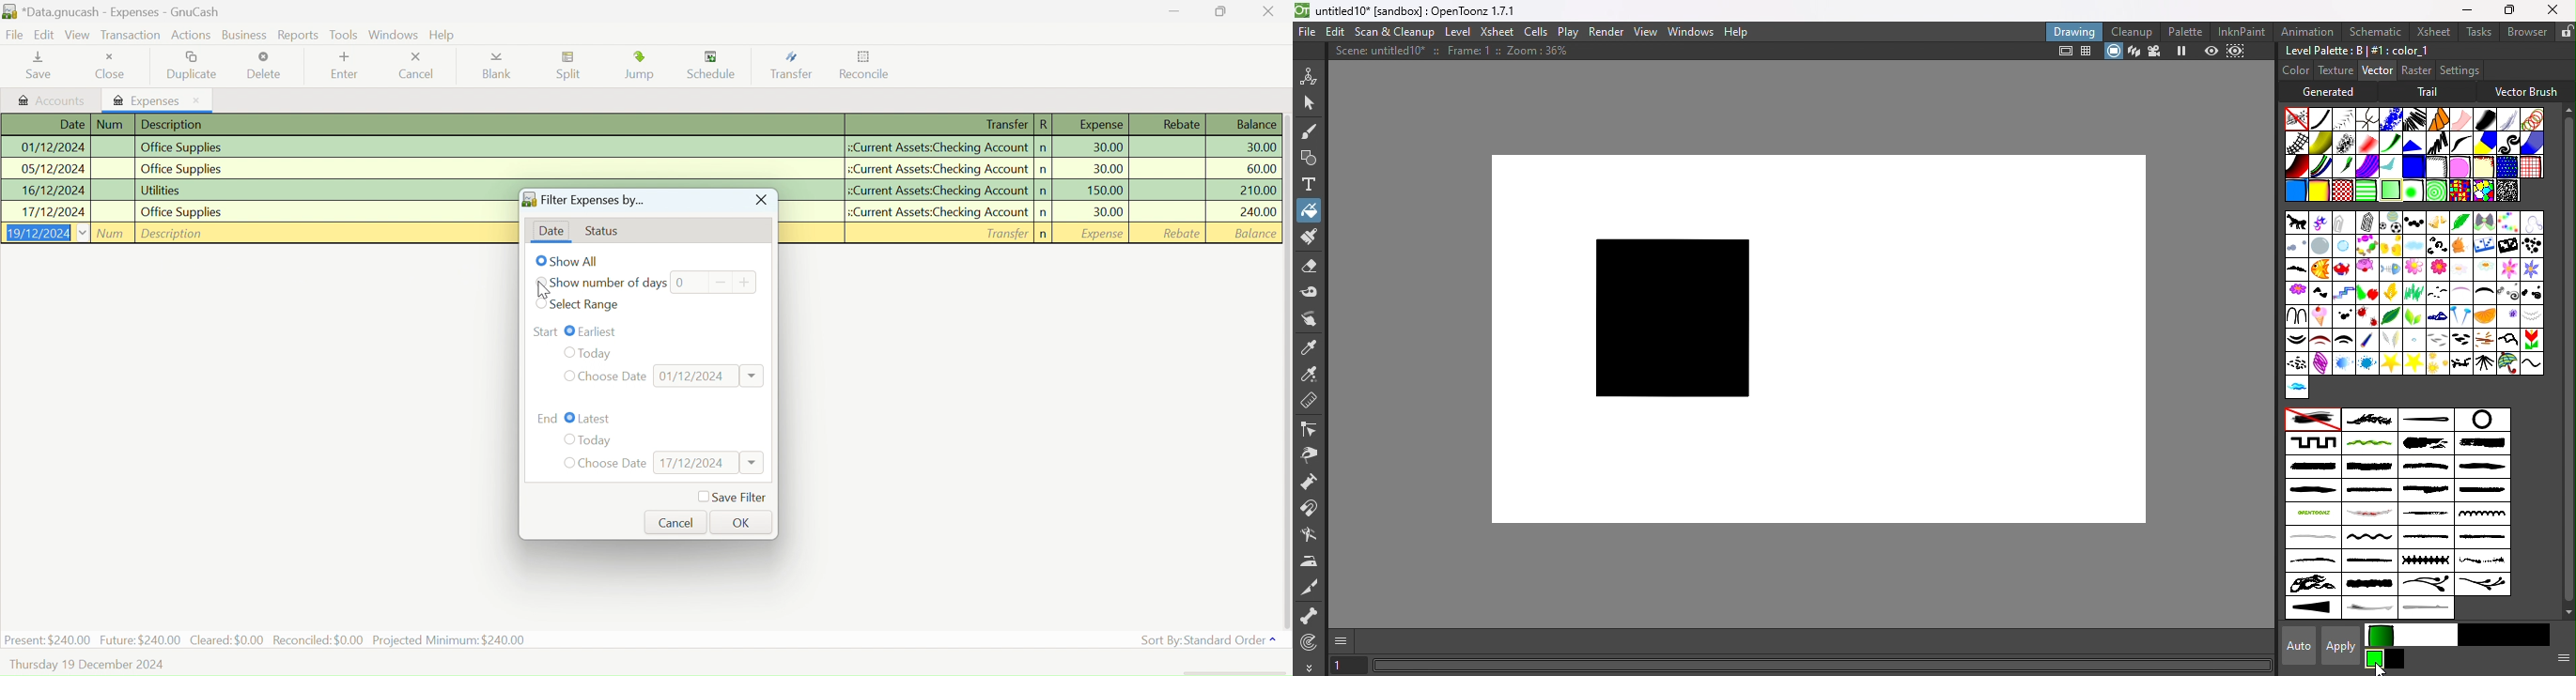 This screenshot has height=700, width=2576. What do you see at coordinates (267, 639) in the screenshot?
I see `Present: $240.00 Future:$240.00 Cleared: $0.00 Reconciled: $0.00 Projected Minimum: $240.00` at bounding box center [267, 639].